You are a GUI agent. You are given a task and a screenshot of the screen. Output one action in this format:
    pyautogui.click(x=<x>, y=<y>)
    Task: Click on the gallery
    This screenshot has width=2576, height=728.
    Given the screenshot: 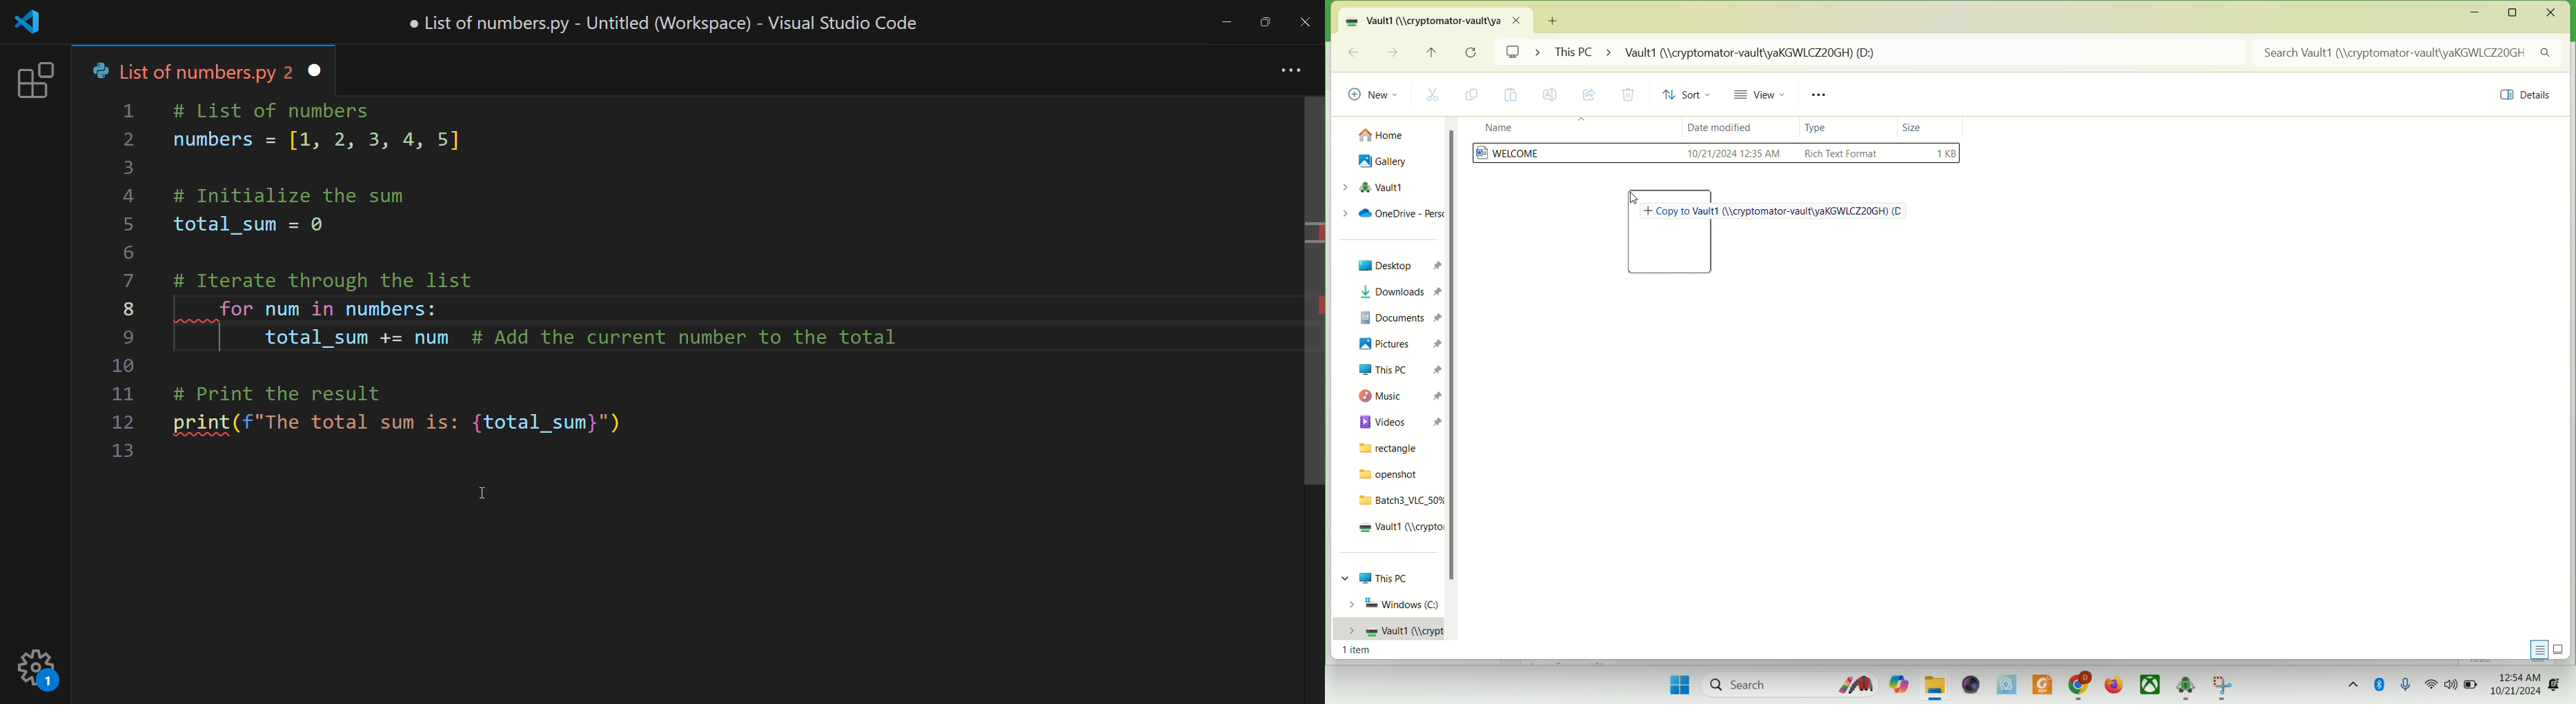 What is the action you would take?
    pyautogui.click(x=1383, y=162)
    